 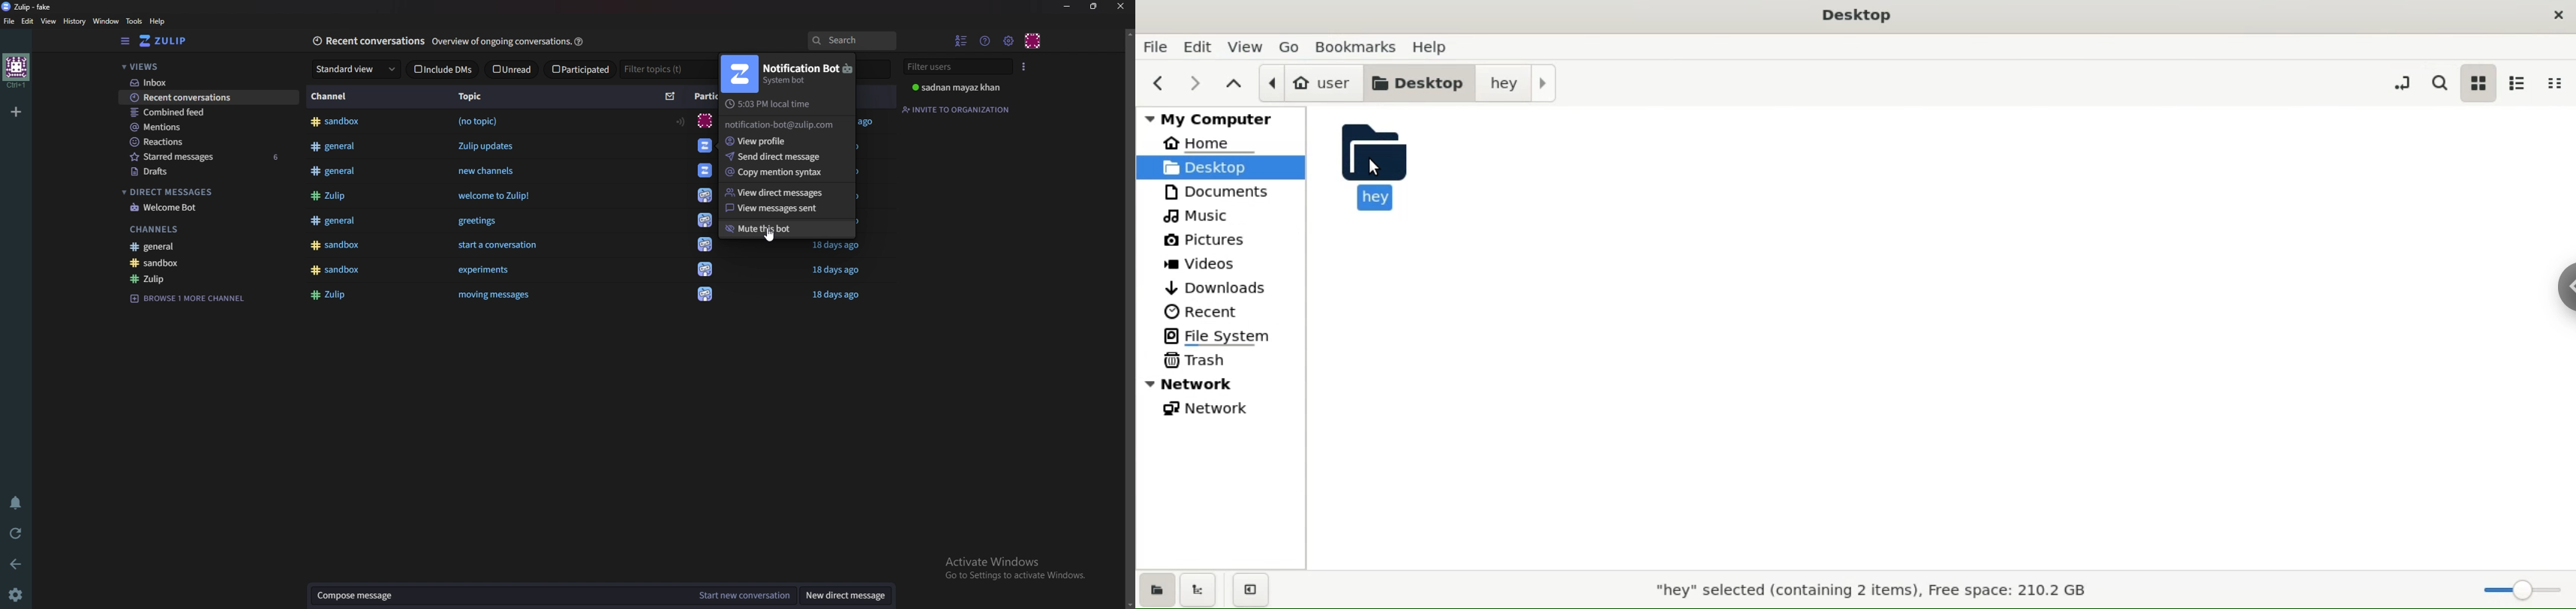 I want to click on 18 days ago, so click(x=834, y=271).